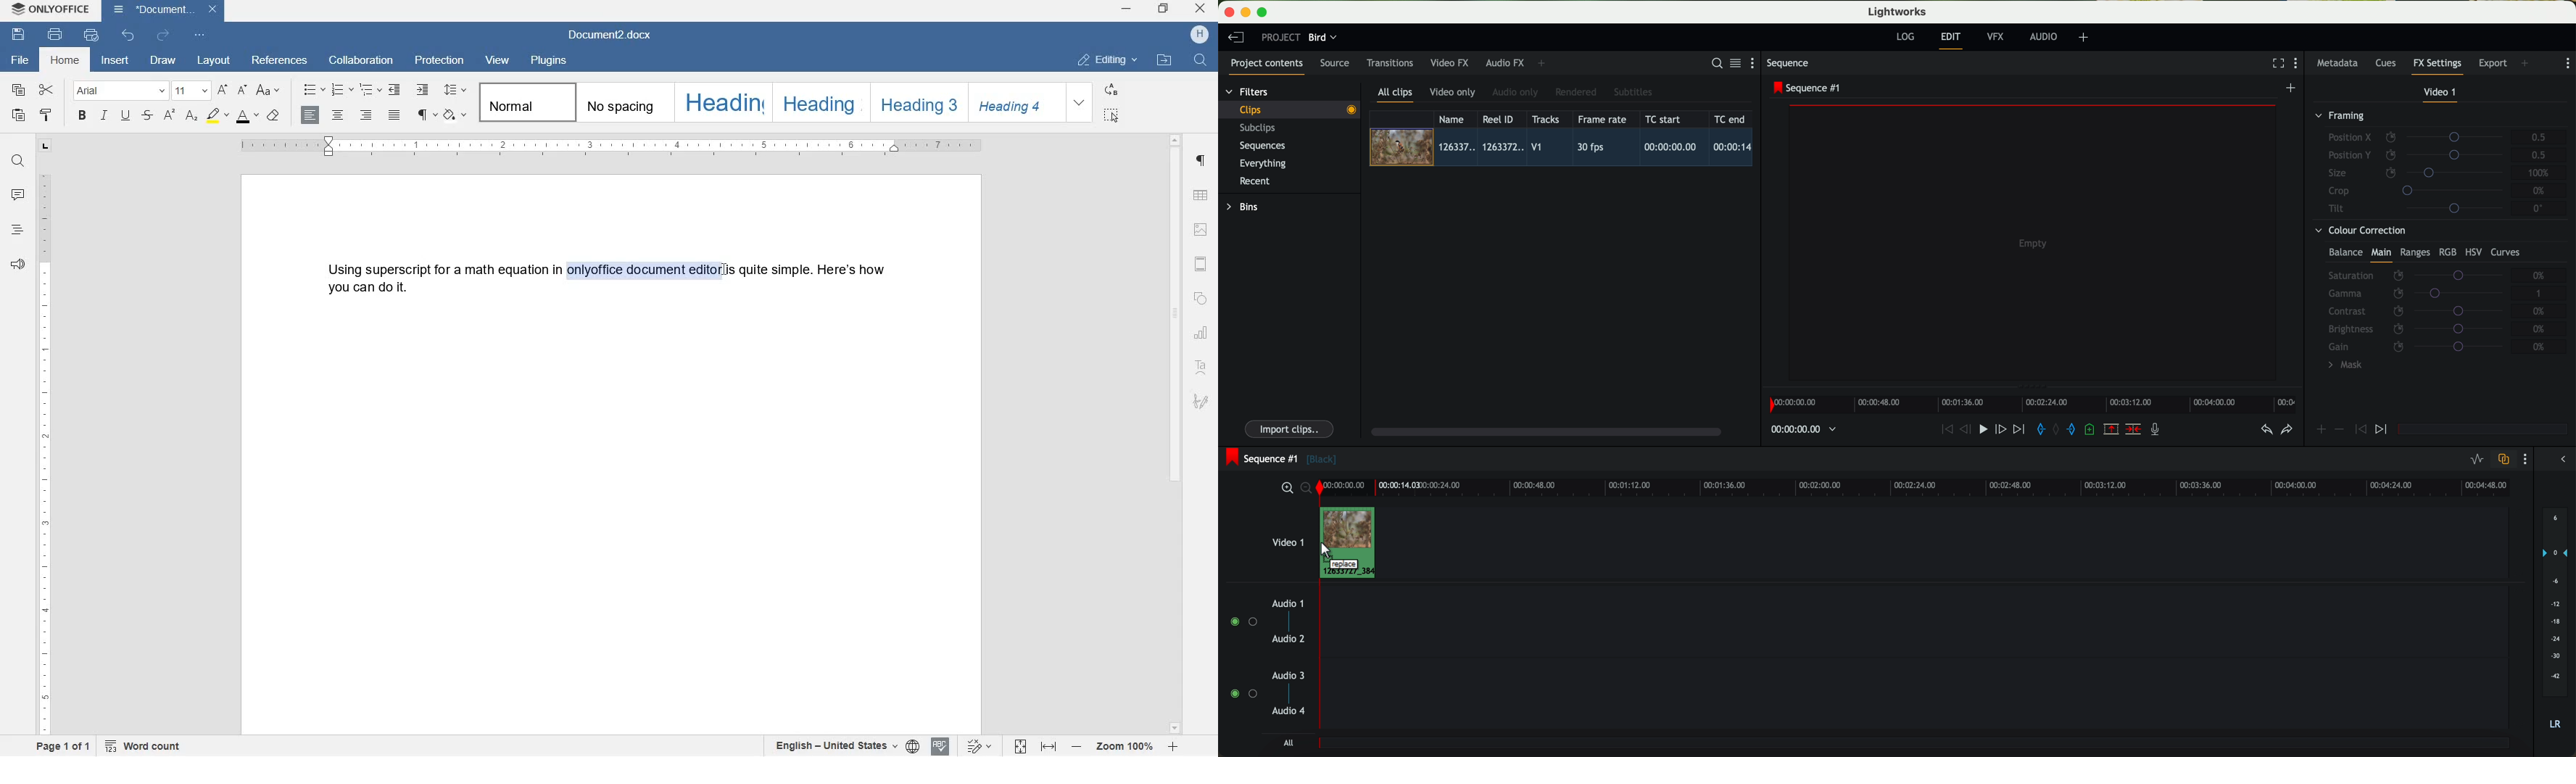 The height and width of the screenshot is (784, 2576). Describe the element at coordinates (1201, 368) in the screenshot. I see `Text Art` at that location.